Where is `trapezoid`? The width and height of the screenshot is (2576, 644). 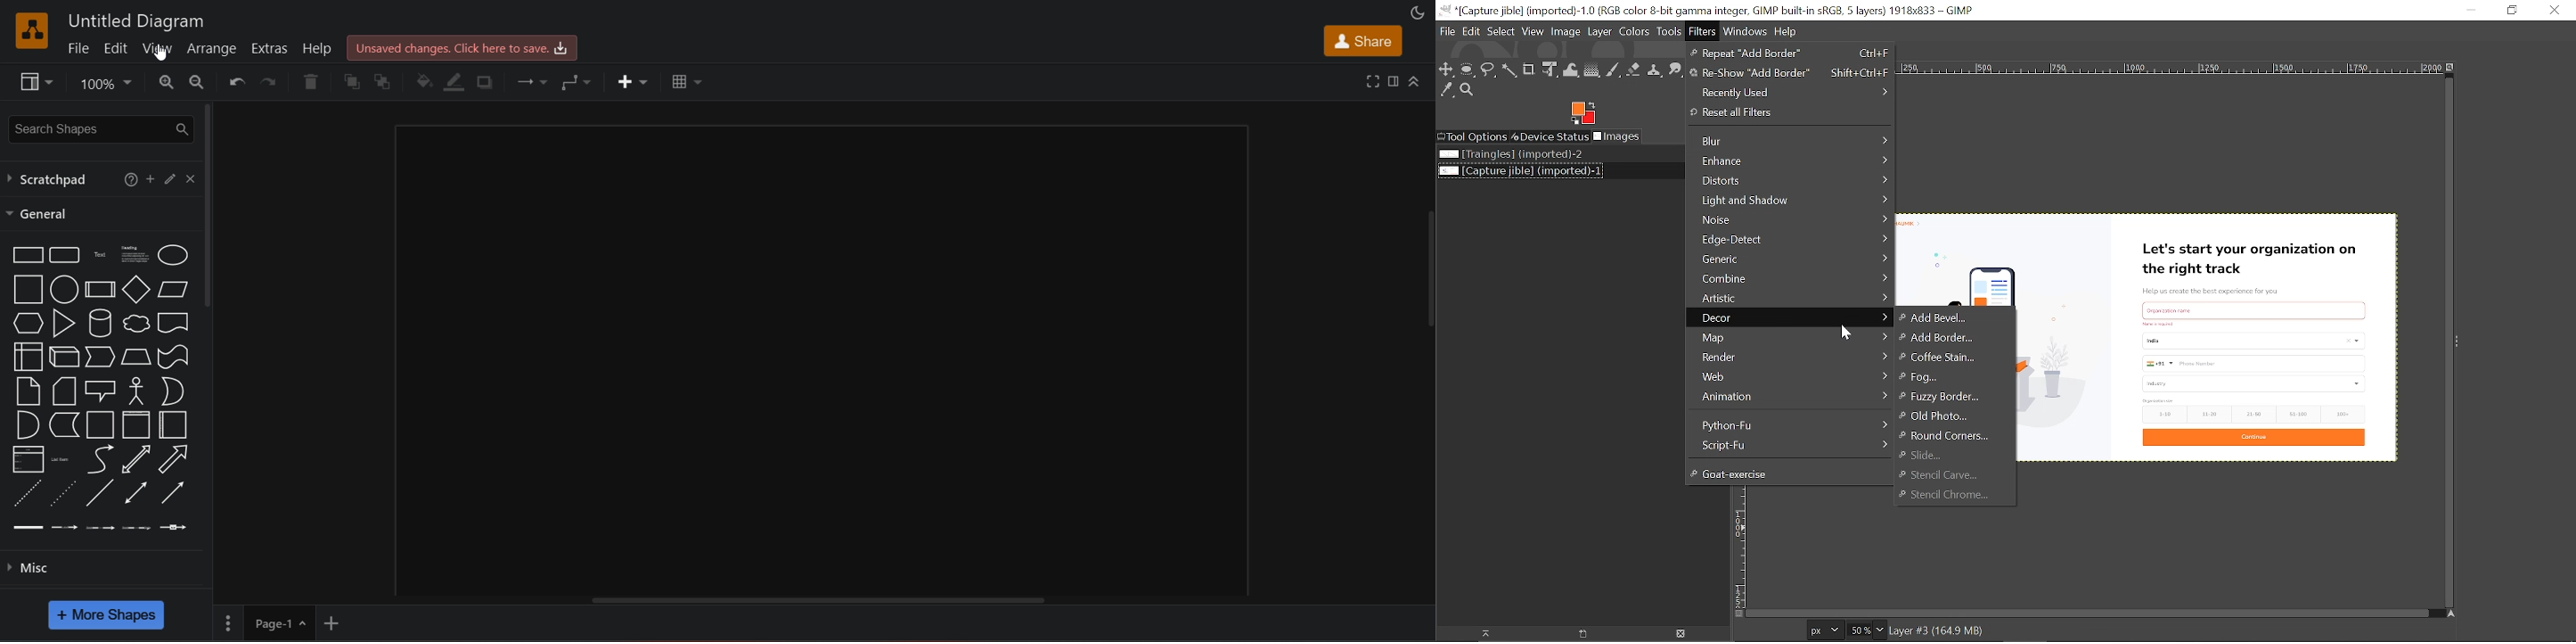
trapezoid is located at coordinates (136, 357).